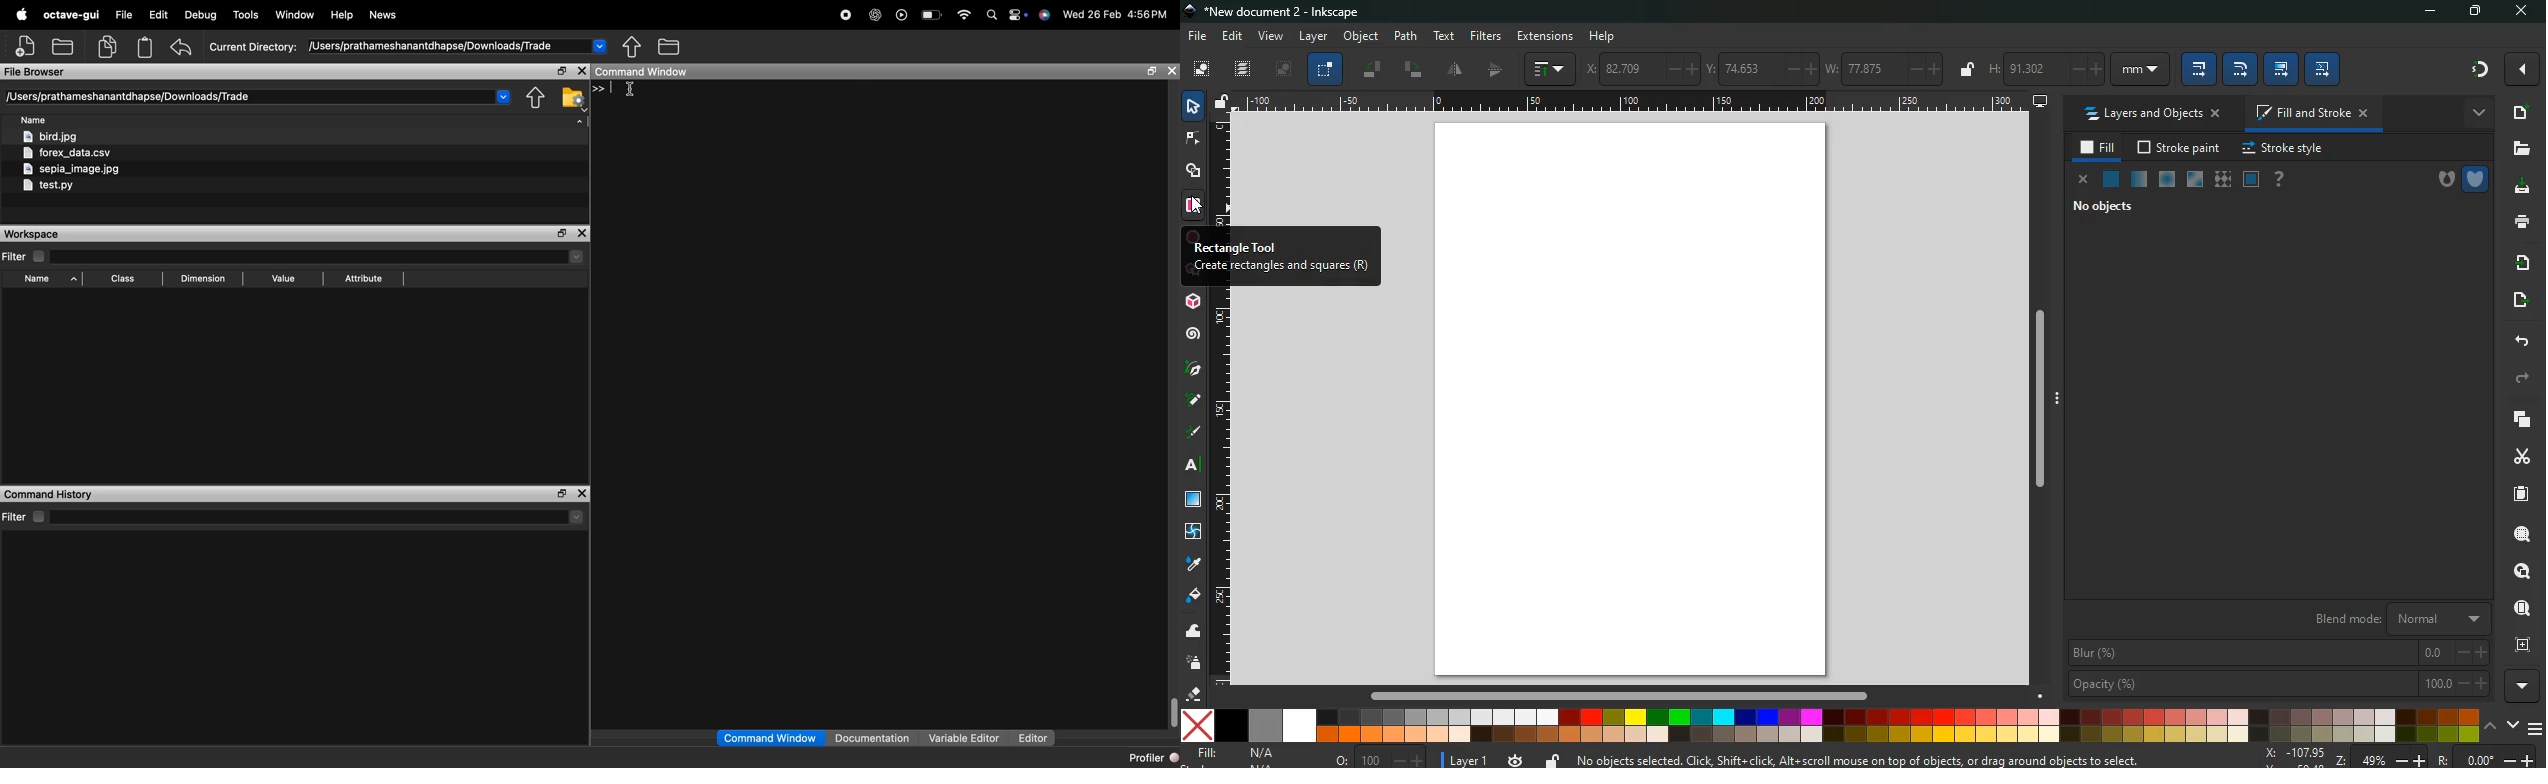  What do you see at coordinates (1201, 69) in the screenshot?
I see `photo` at bounding box center [1201, 69].